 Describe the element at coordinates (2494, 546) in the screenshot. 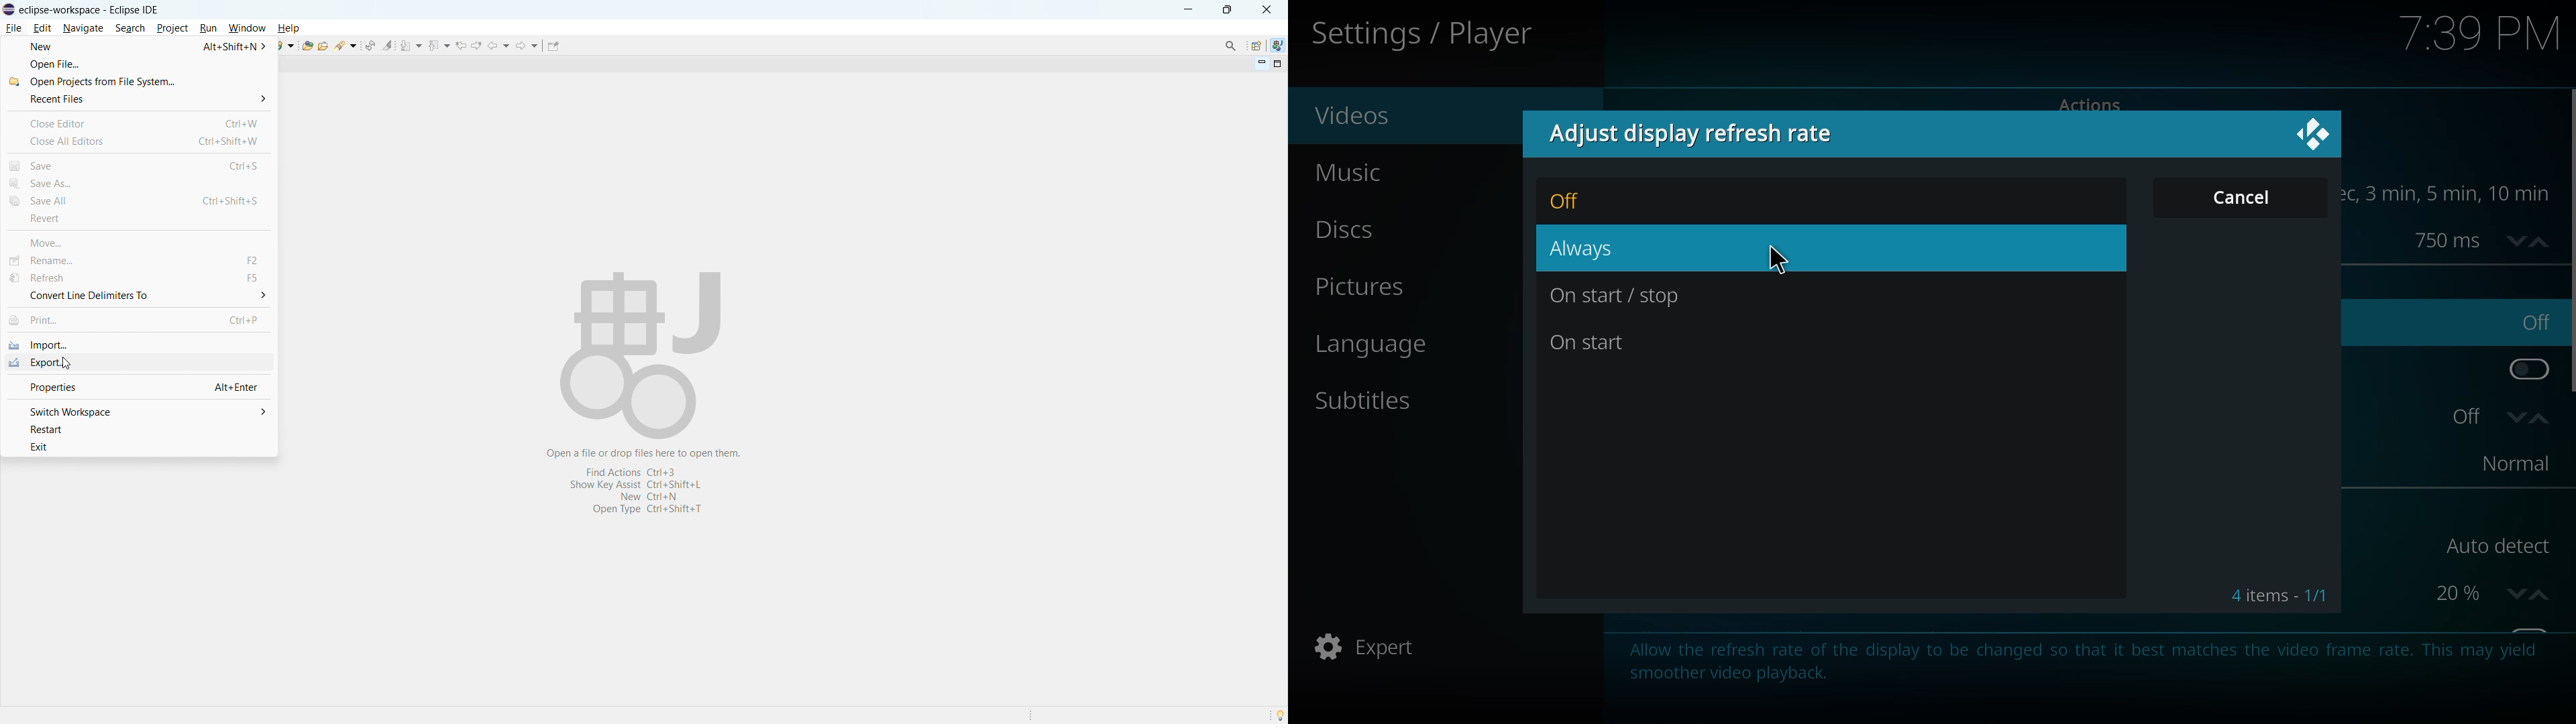

I see `auto detect` at that location.